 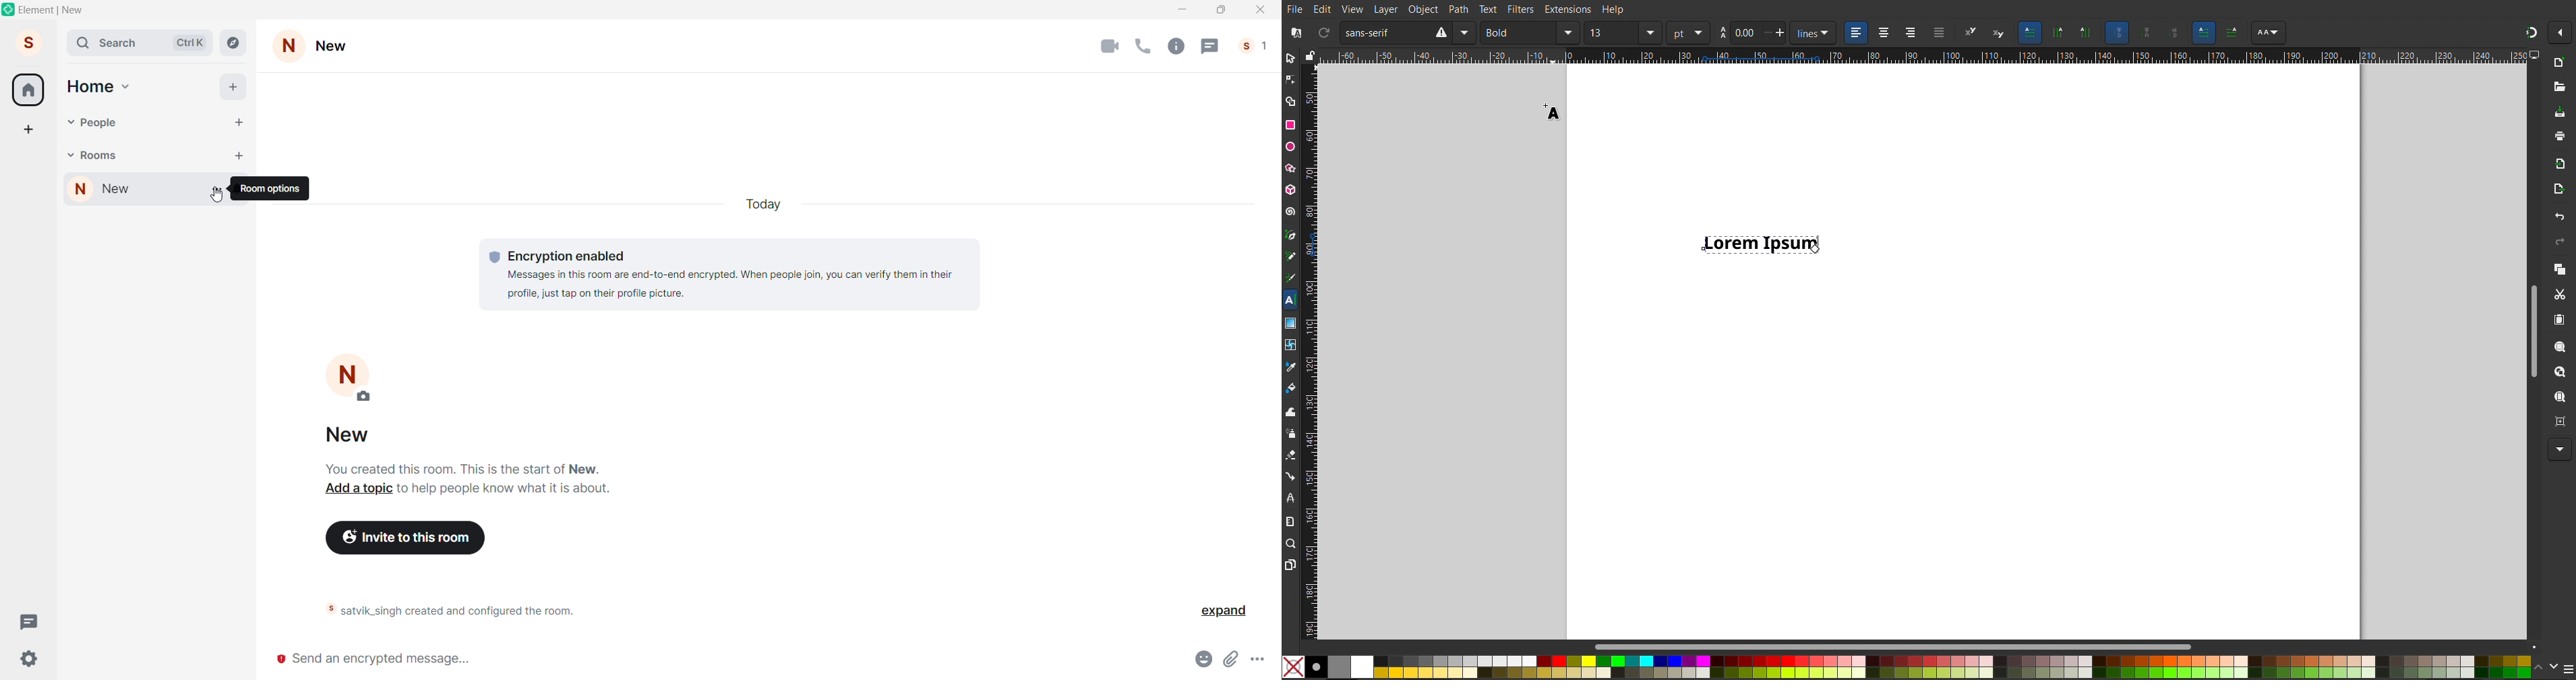 I want to click on Zoom Page, so click(x=2558, y=397).